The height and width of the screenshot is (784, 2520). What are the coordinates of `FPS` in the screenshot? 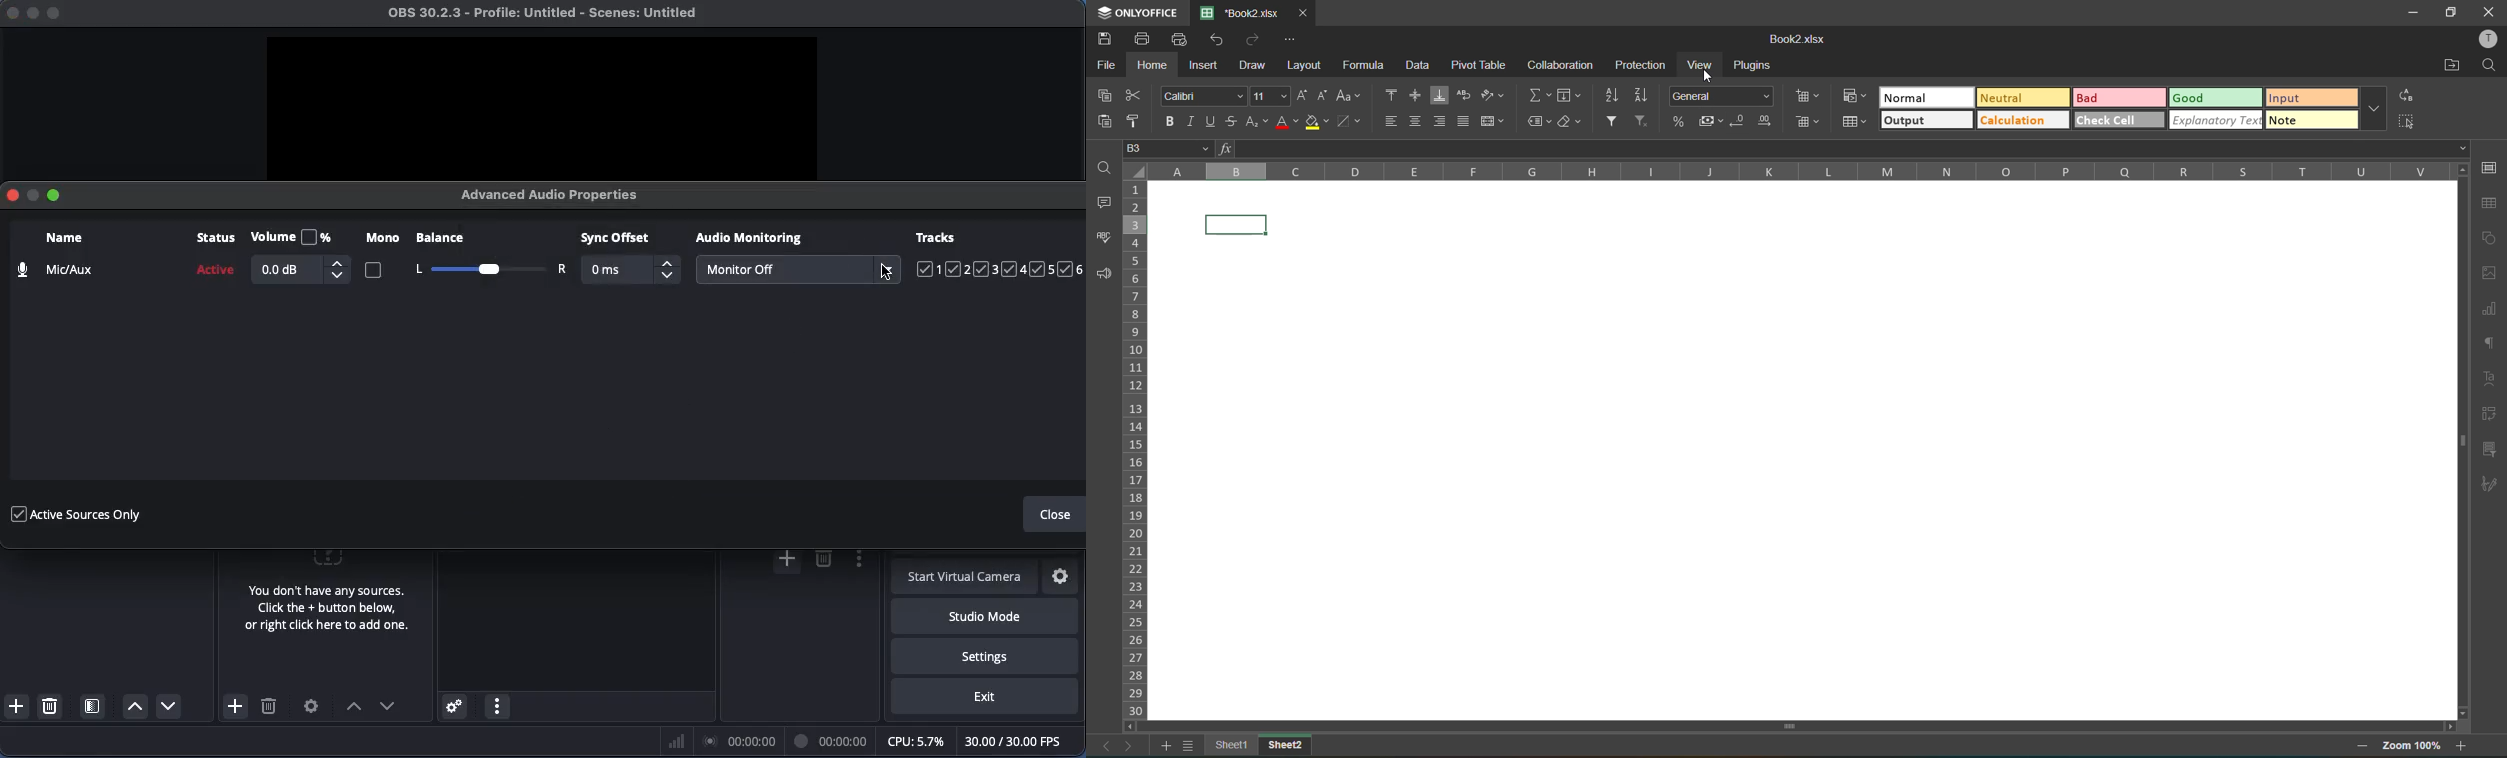 It's located at (1022, 741).